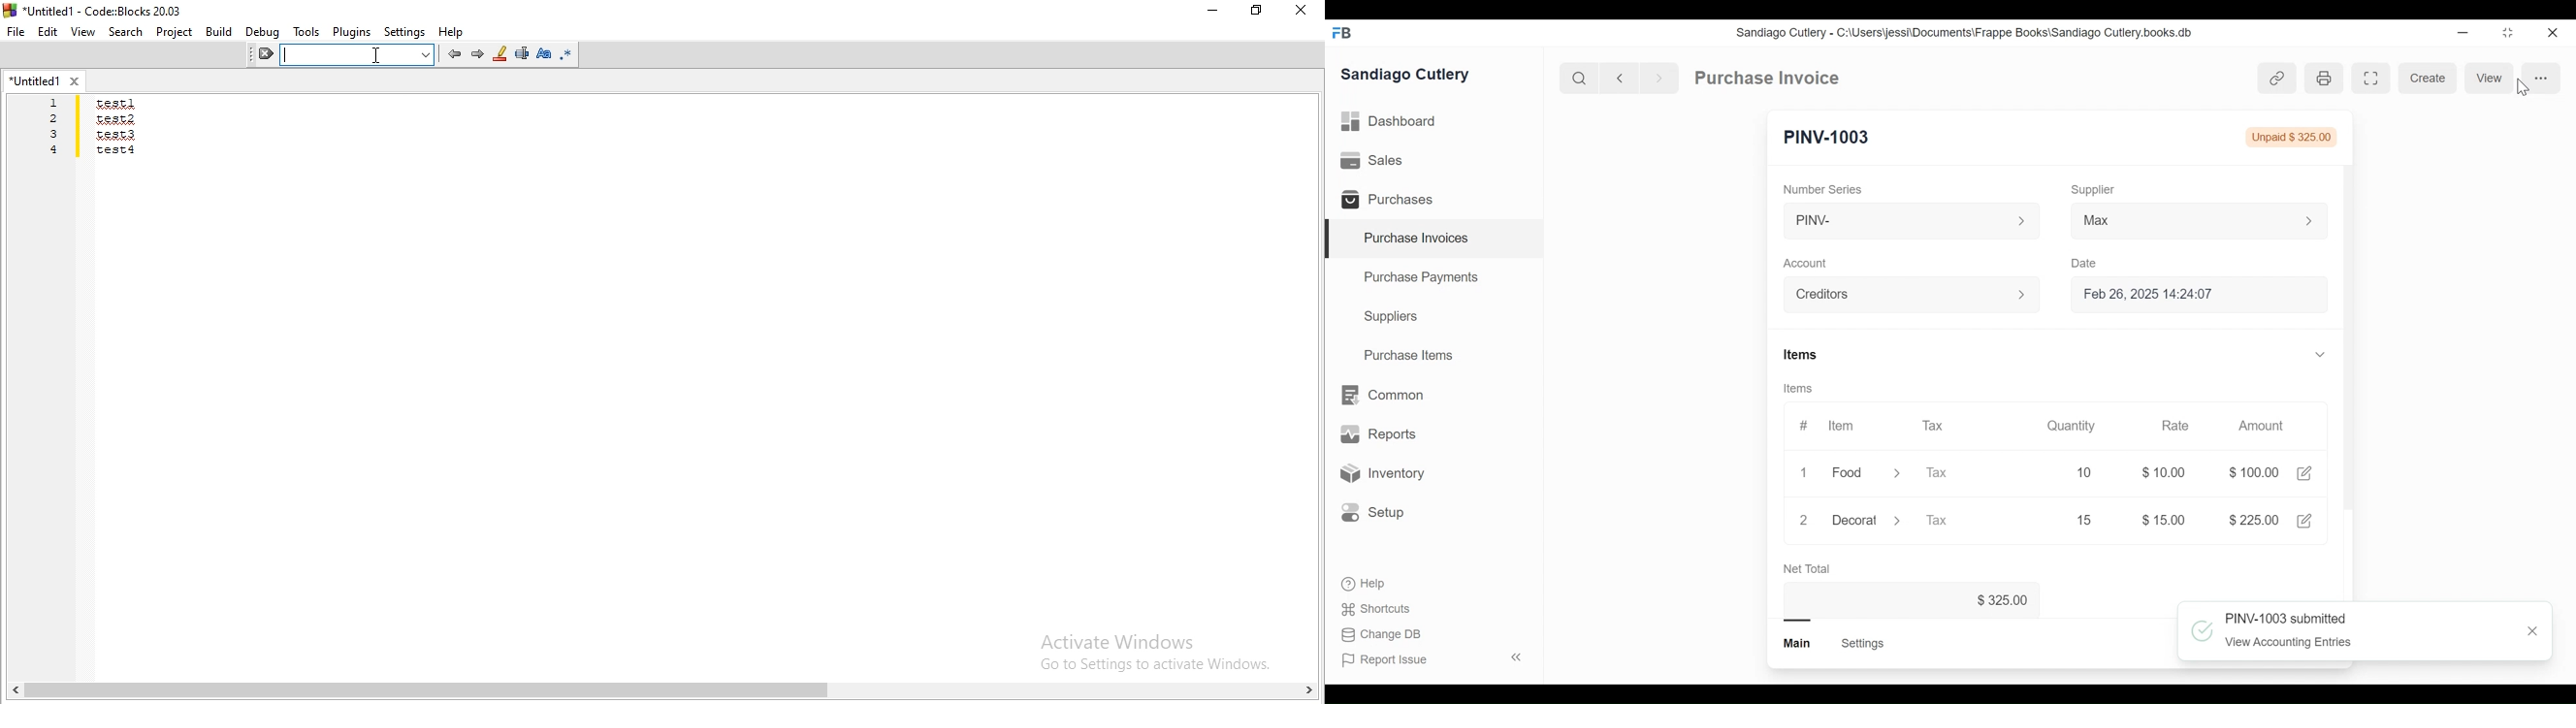 Image resolution: width=2576 pixels, height=728 pixels. I want to click on Expand, so click(2321, 355).